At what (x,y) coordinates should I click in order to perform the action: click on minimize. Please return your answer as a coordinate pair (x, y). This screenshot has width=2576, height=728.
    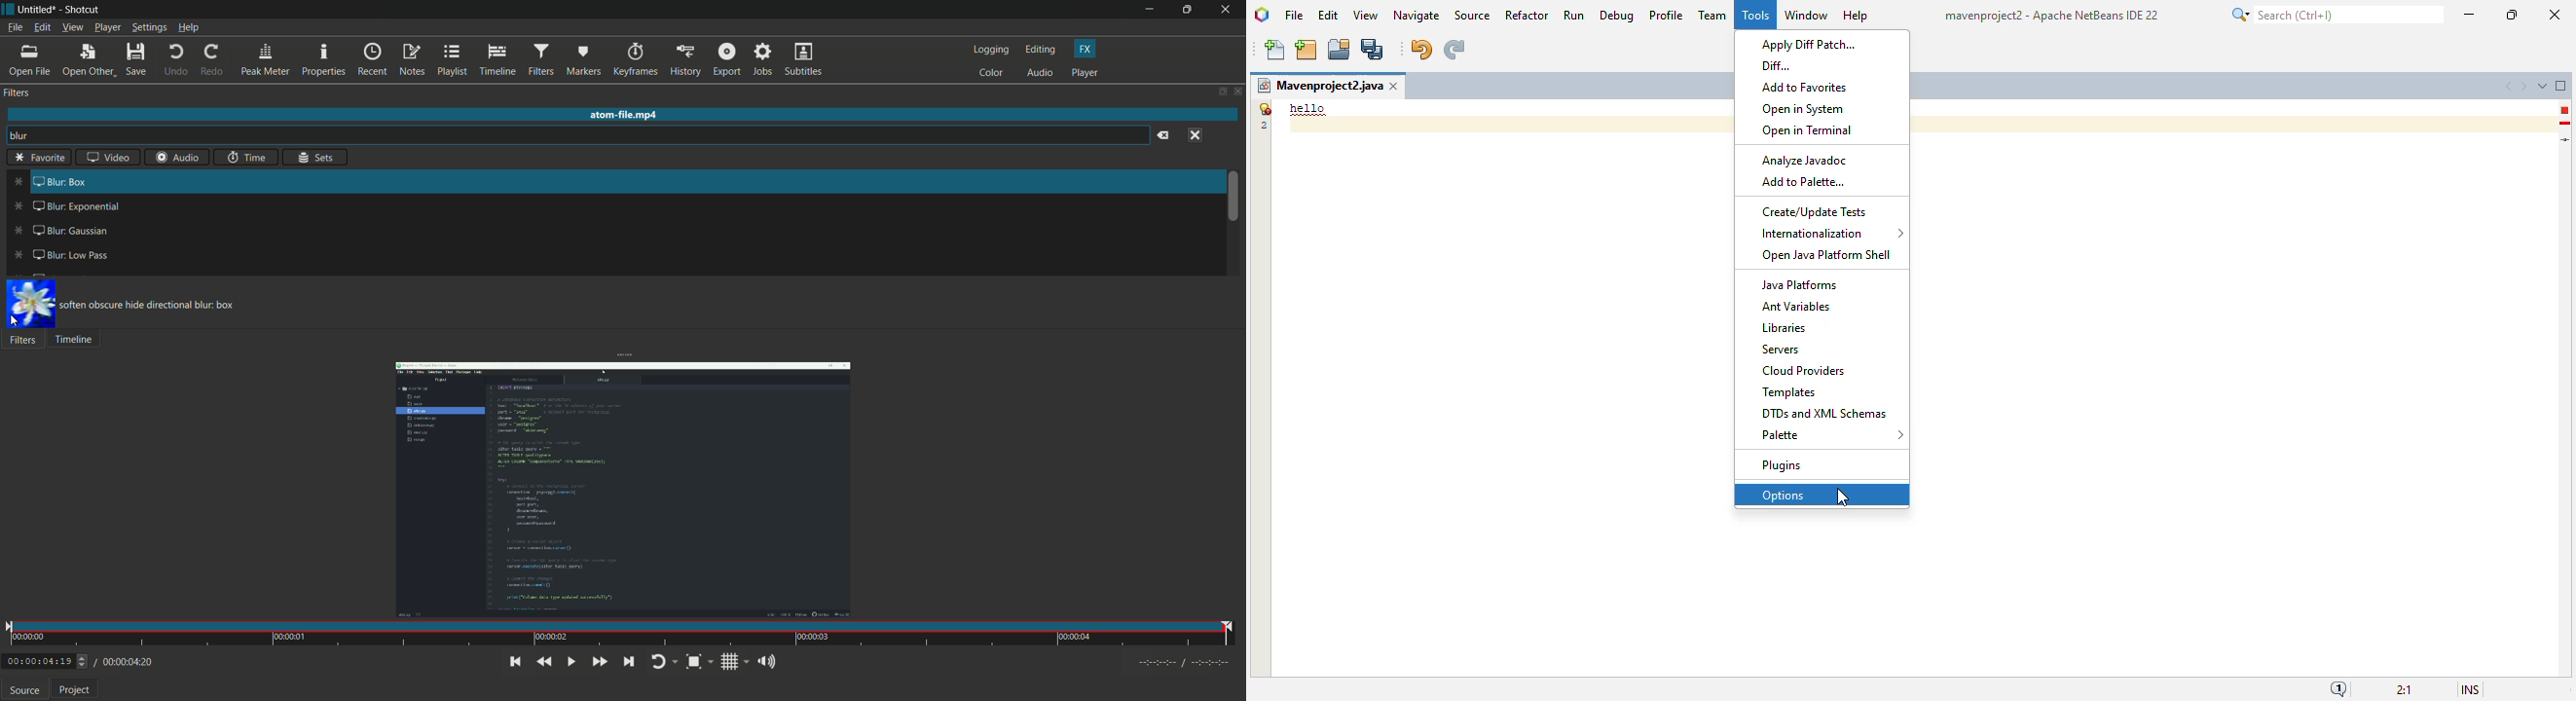
    Looking at the image, I should click on (1153, 10).